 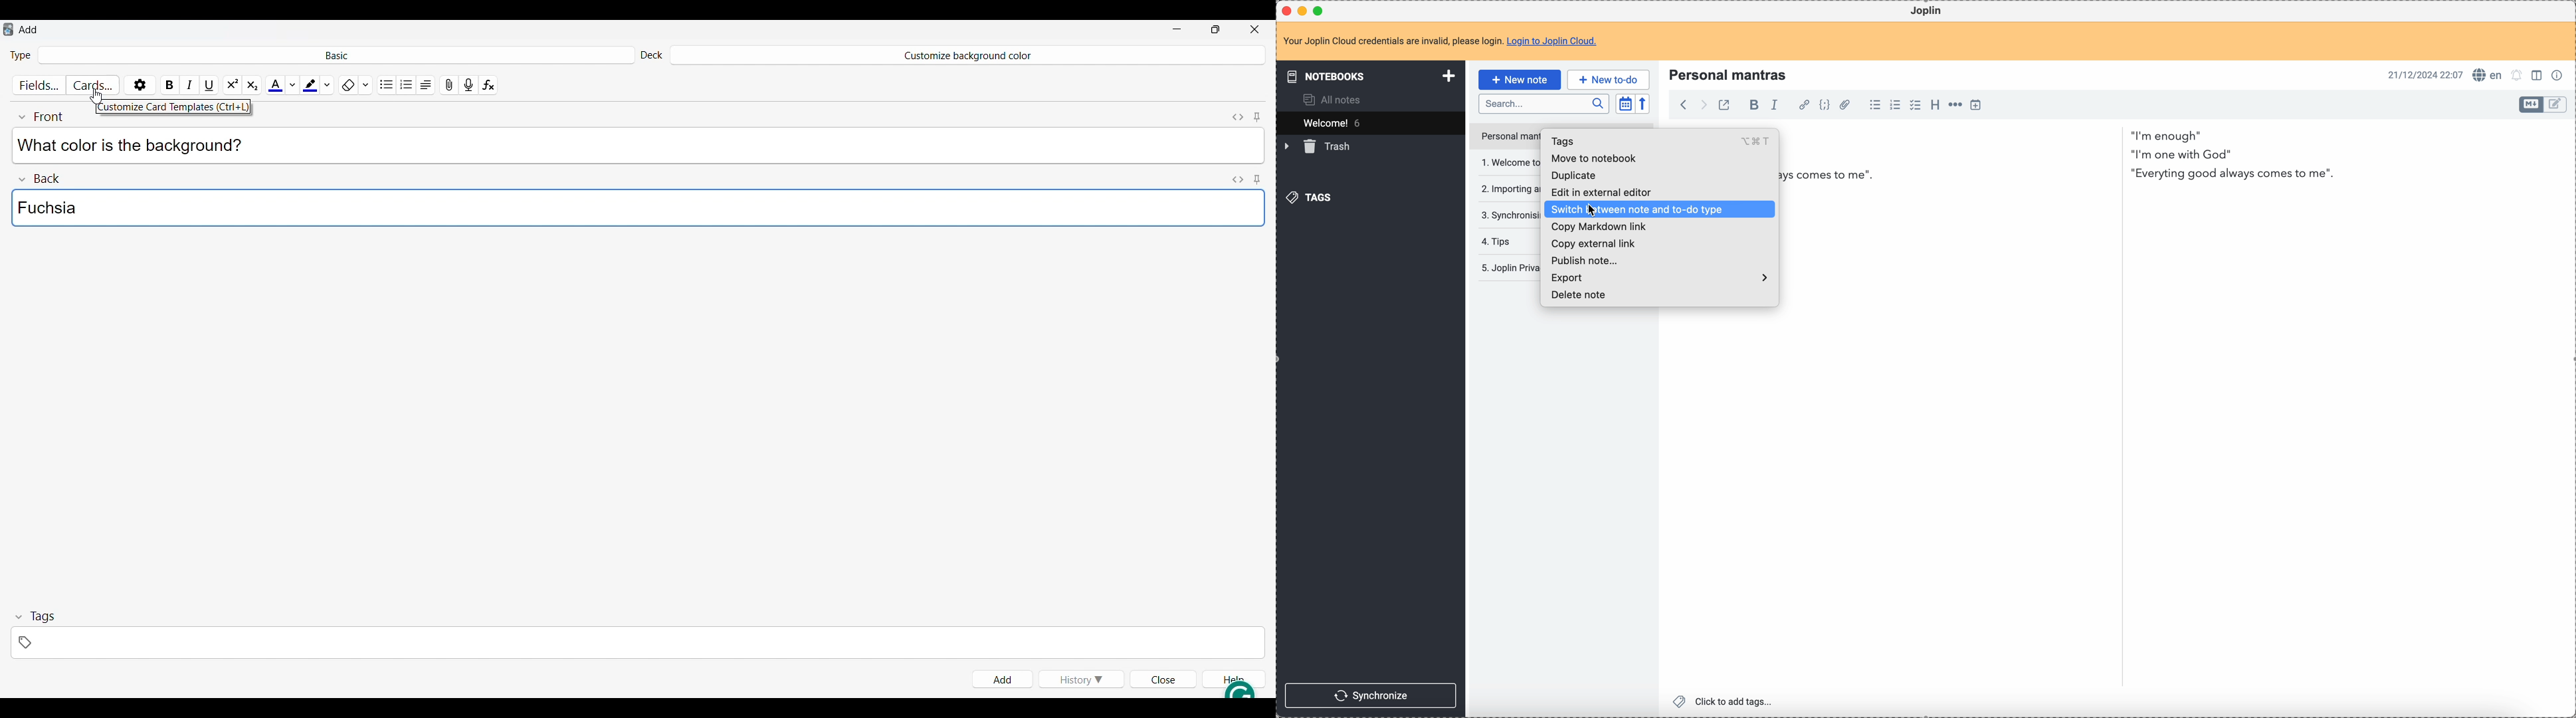 What do you see at coordinates (1509, 191) in the screenshot?
I see `importing and exporting notes` at bounding box center [1509, 191].